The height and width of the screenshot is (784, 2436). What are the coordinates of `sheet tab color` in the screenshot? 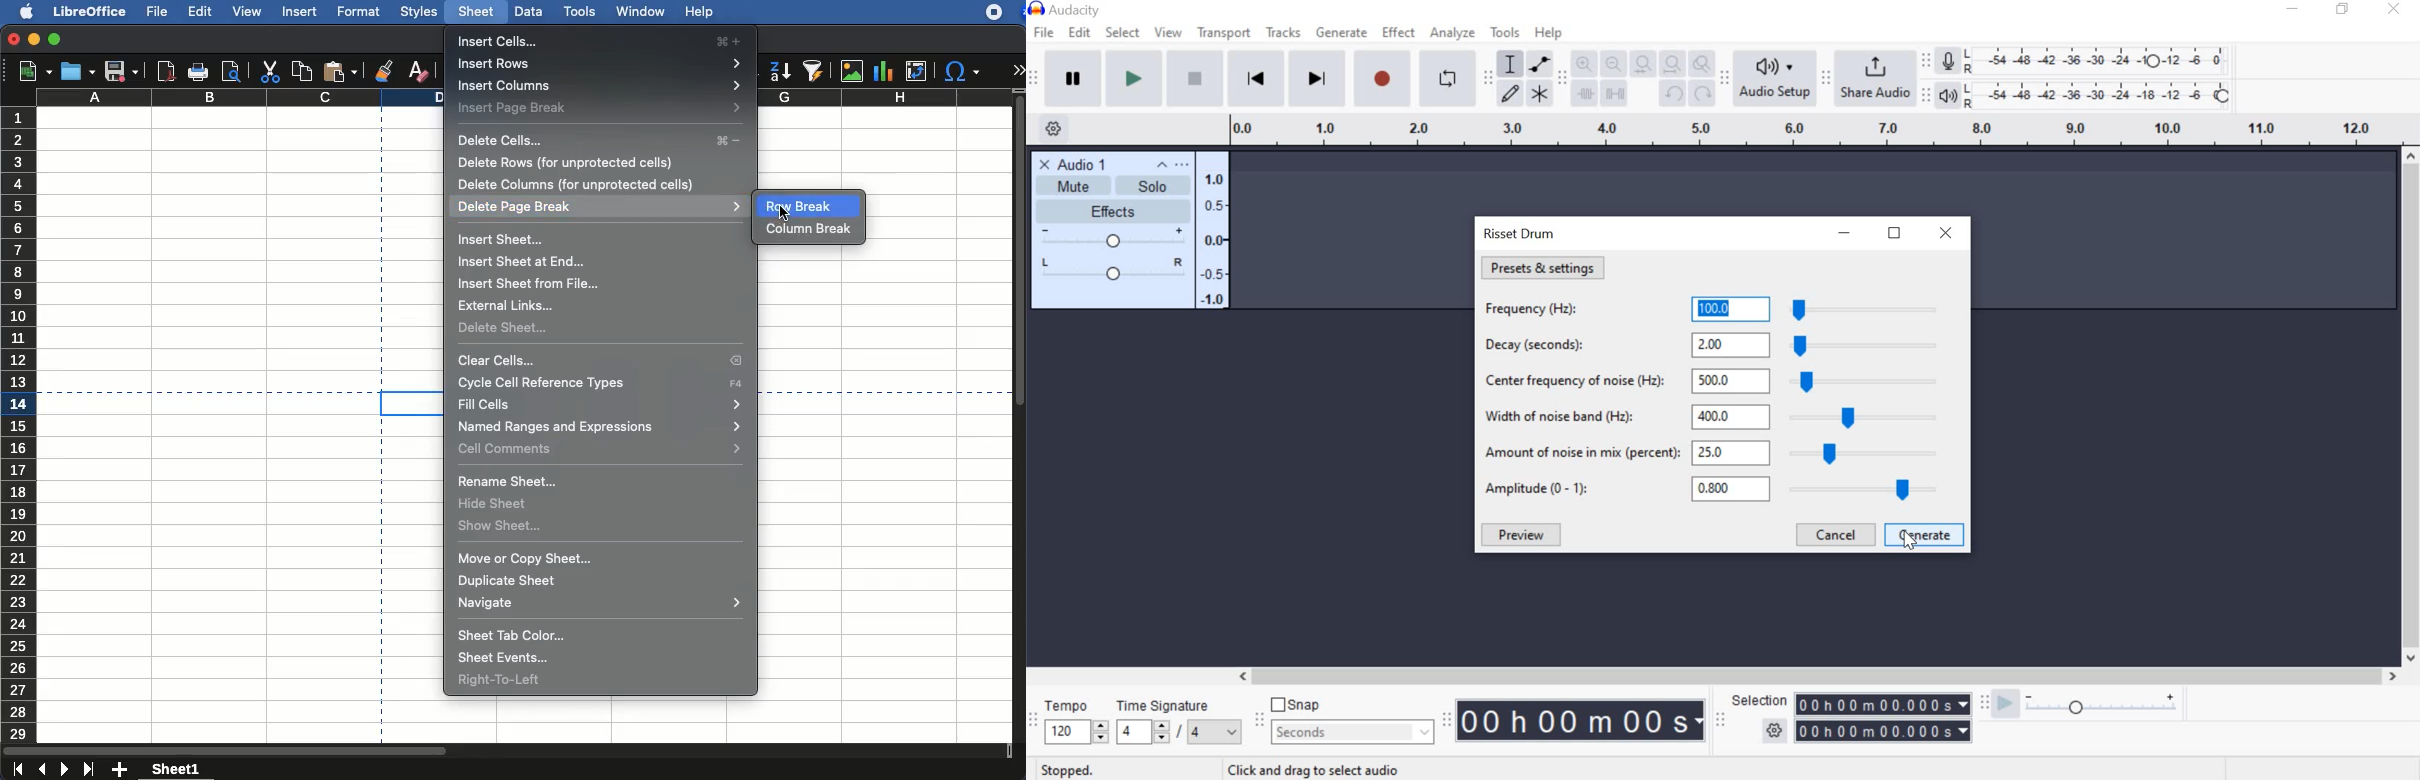 It's located at (512, 636).